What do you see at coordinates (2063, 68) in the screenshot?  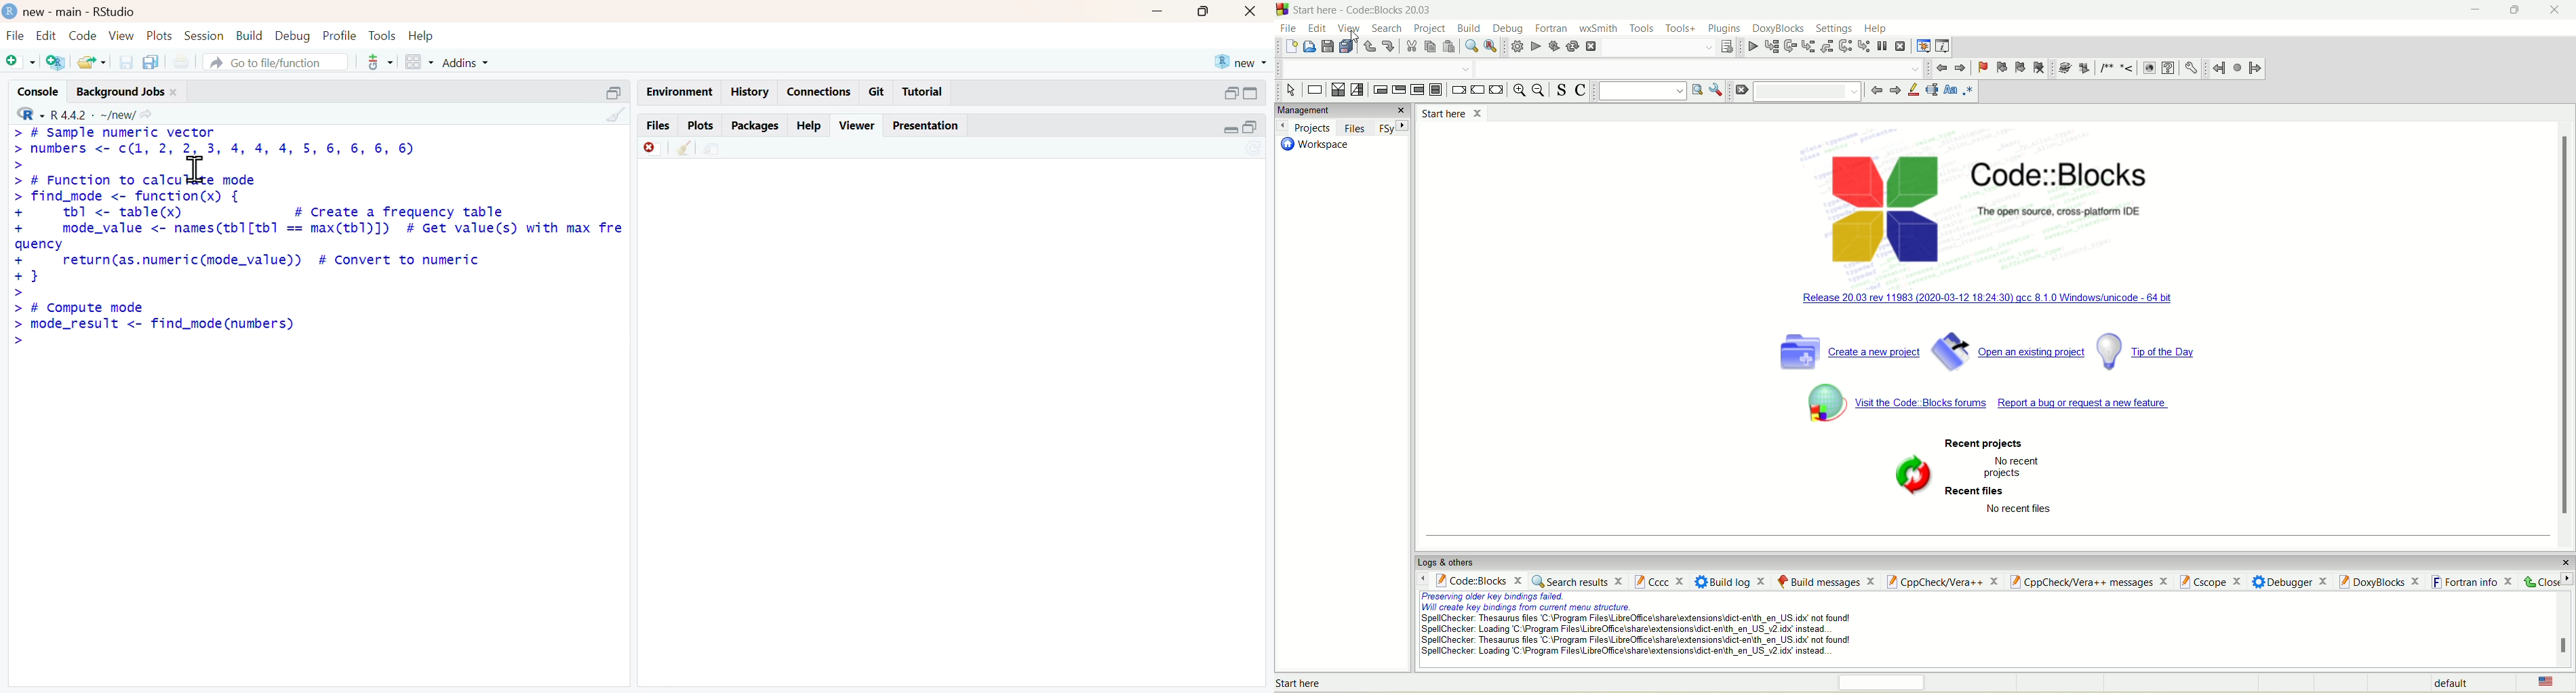 I see `Run doxywizard` at bounding box center [2063, 68].